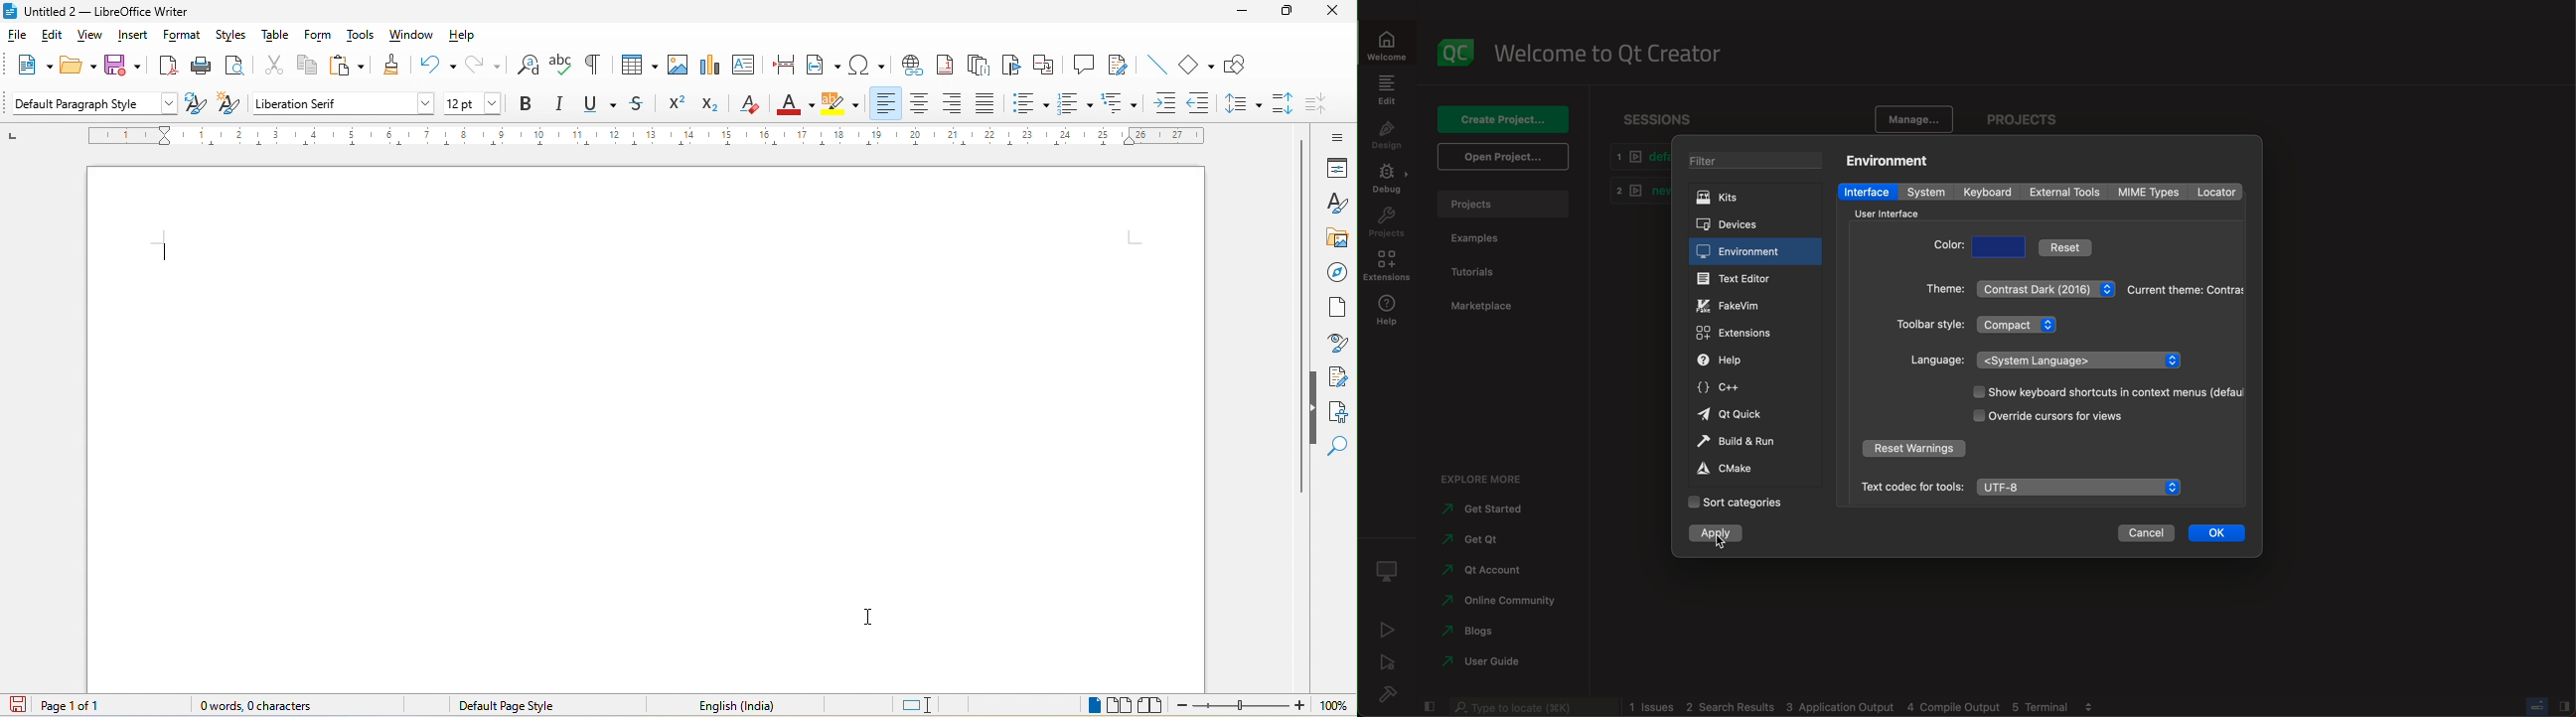 This screenshot has height=728, width=2576. What do you see at coordinates (559, 107) in the screenshot?
I see `italic` at bounding box center [559, 107].